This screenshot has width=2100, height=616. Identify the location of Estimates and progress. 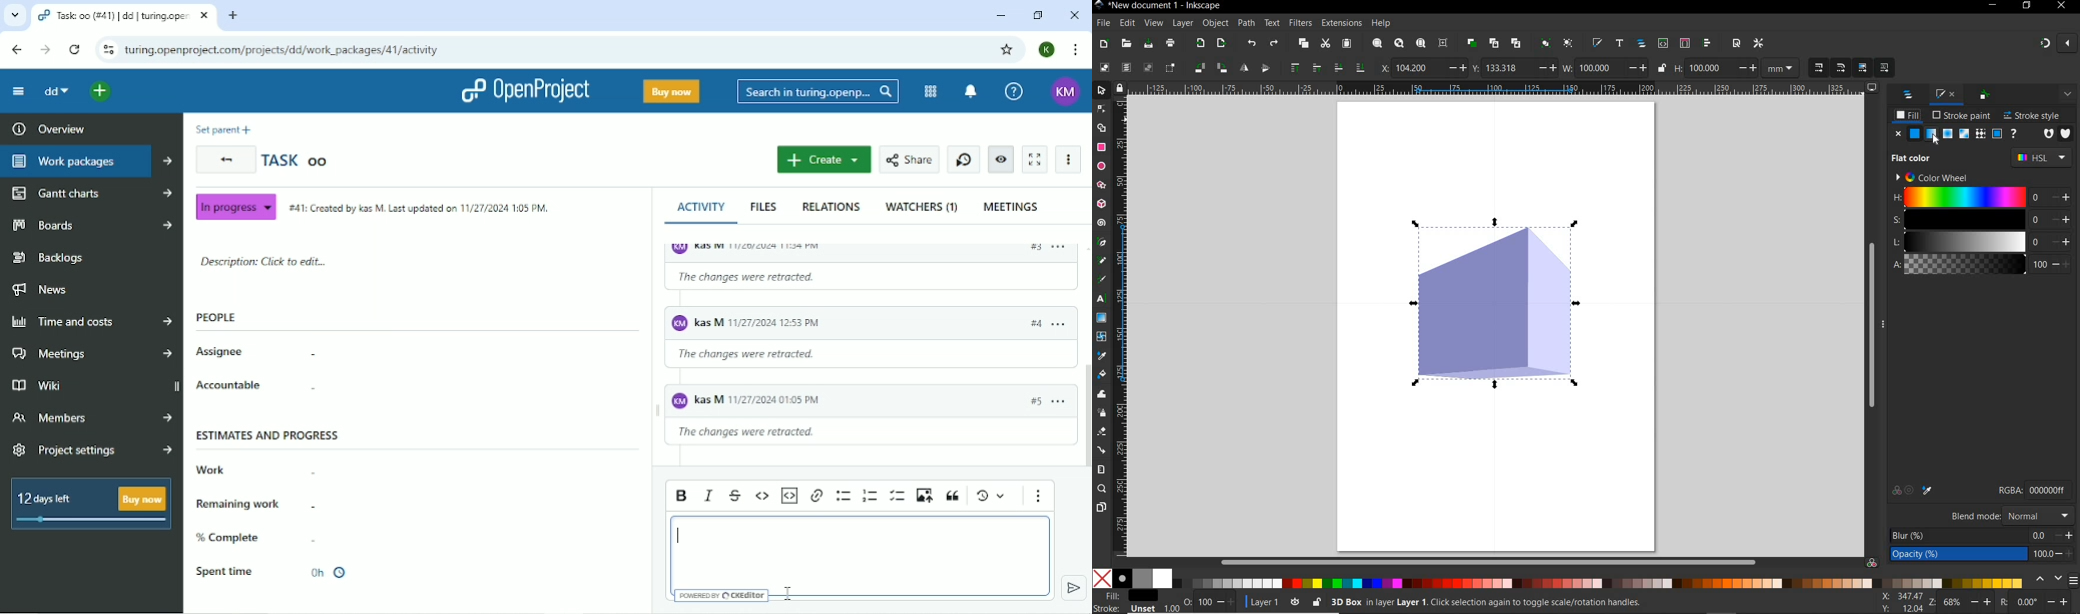
(268, 434).